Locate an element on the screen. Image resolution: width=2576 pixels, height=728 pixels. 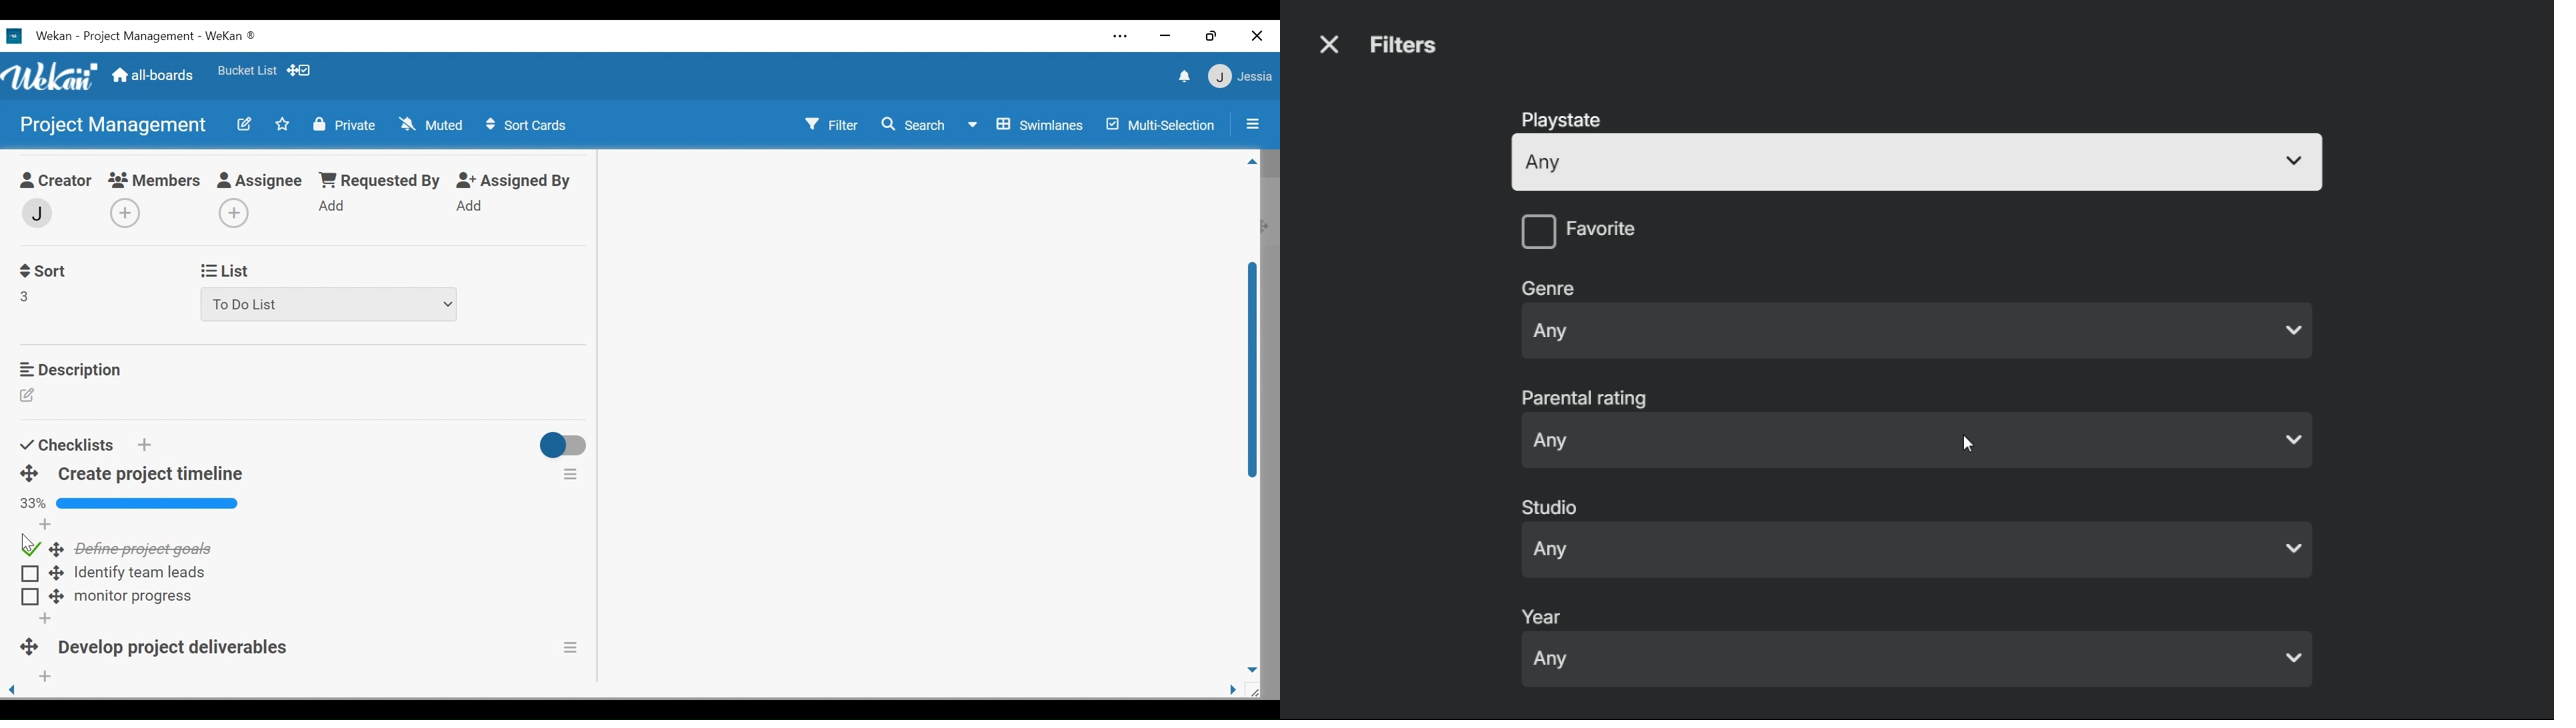
Board View is located at coordinates (1029, 126).